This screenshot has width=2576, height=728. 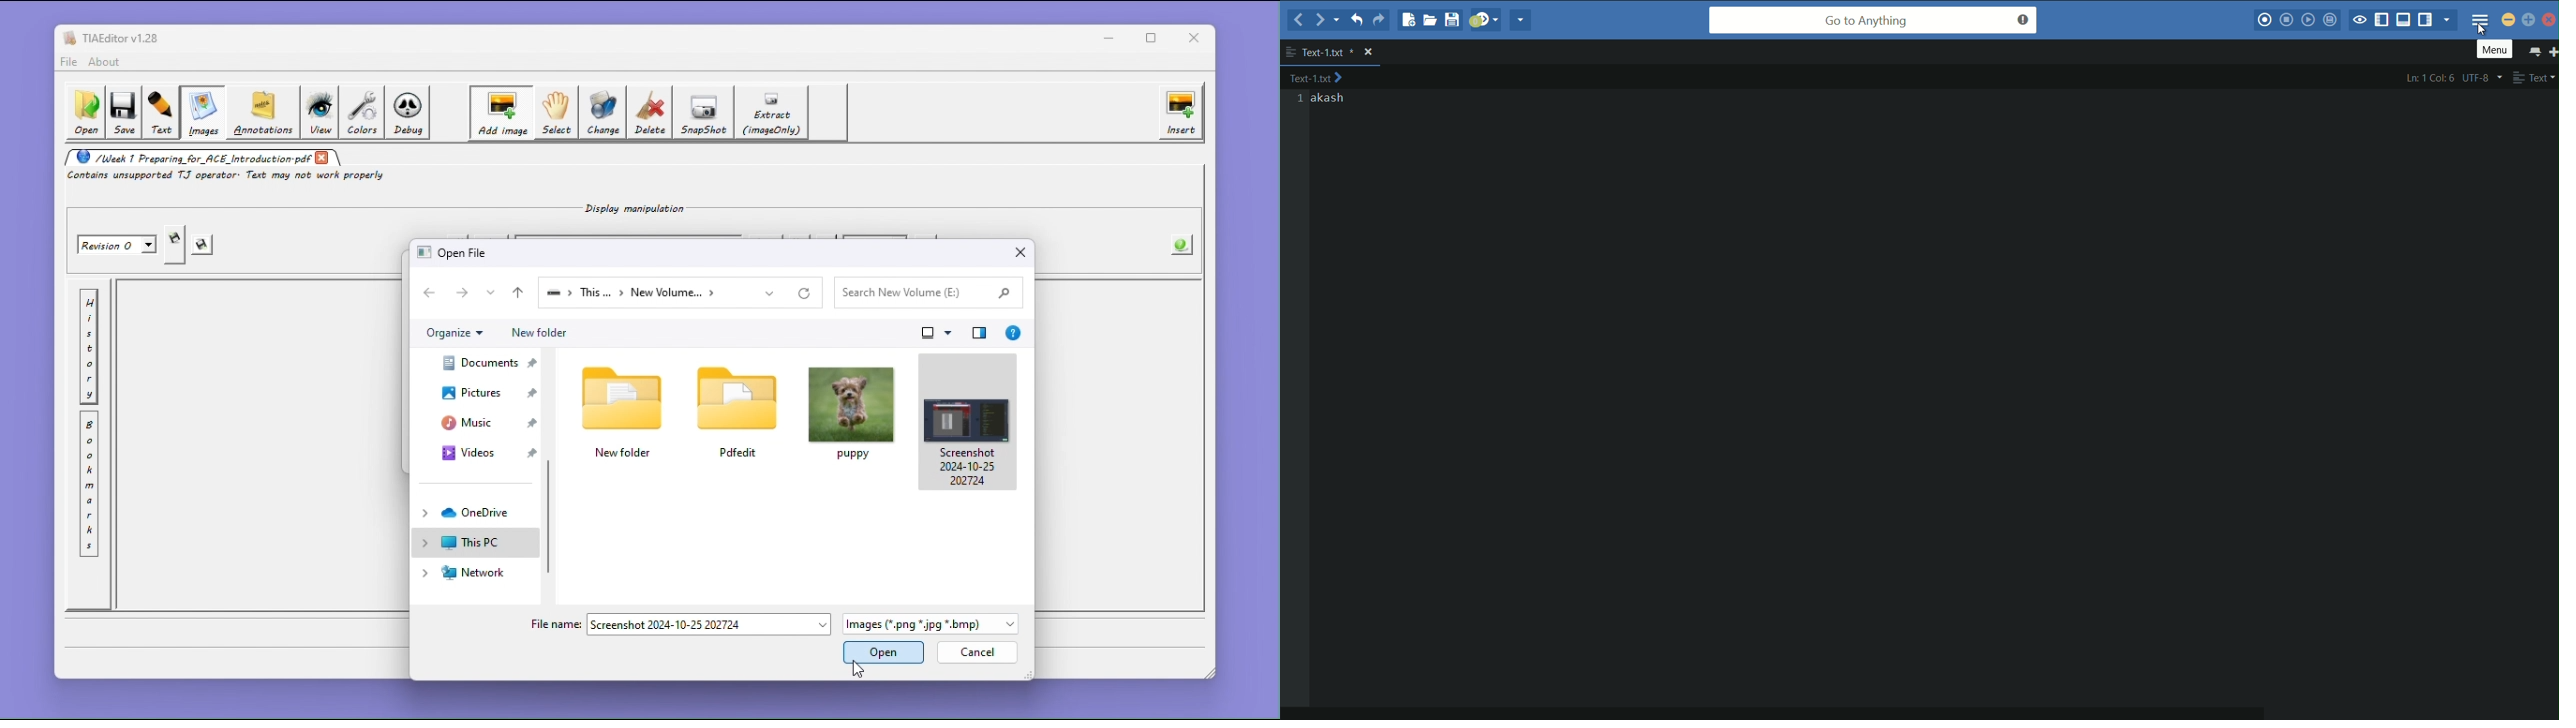 What do you see at coordinates (517, 293) in the screenshot?
I see `up one level` at bounding box center [517, 293].